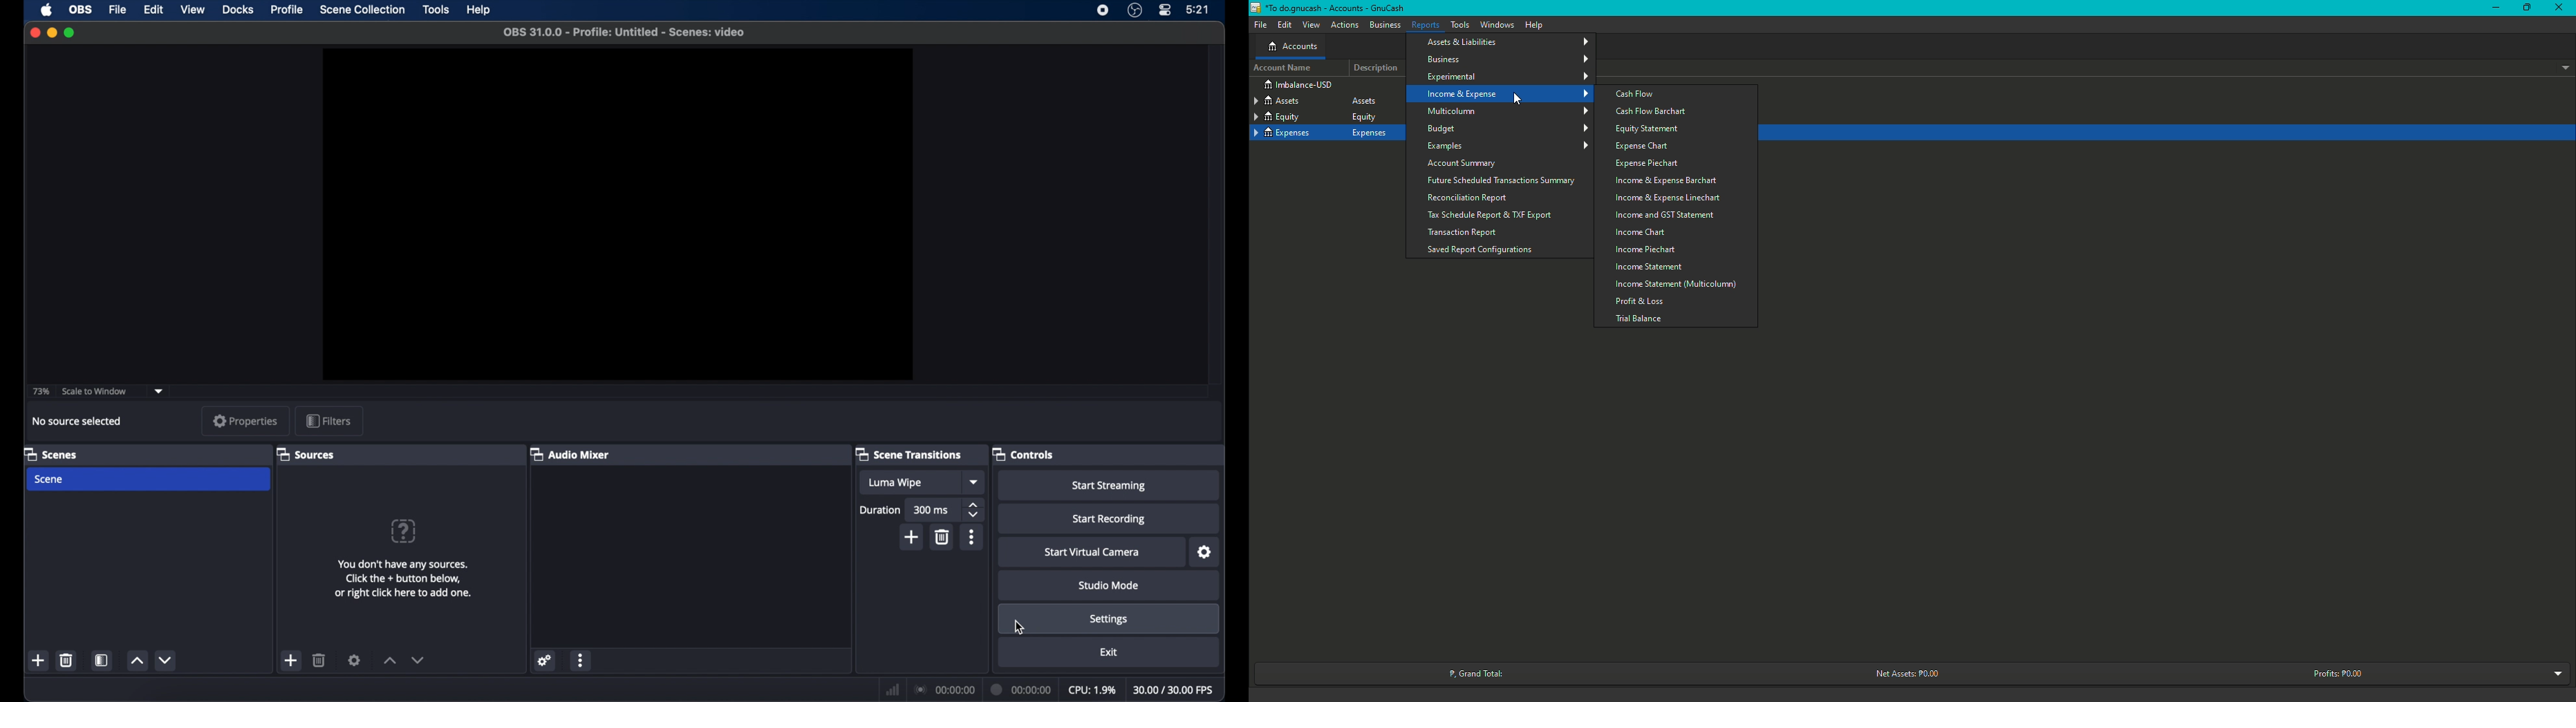 The height and width of the screenshot is (728, 2576). What do you see at coordinates (895, 483) in the screenshot?
I see `luma wipe` at bounding box center [895, 483].